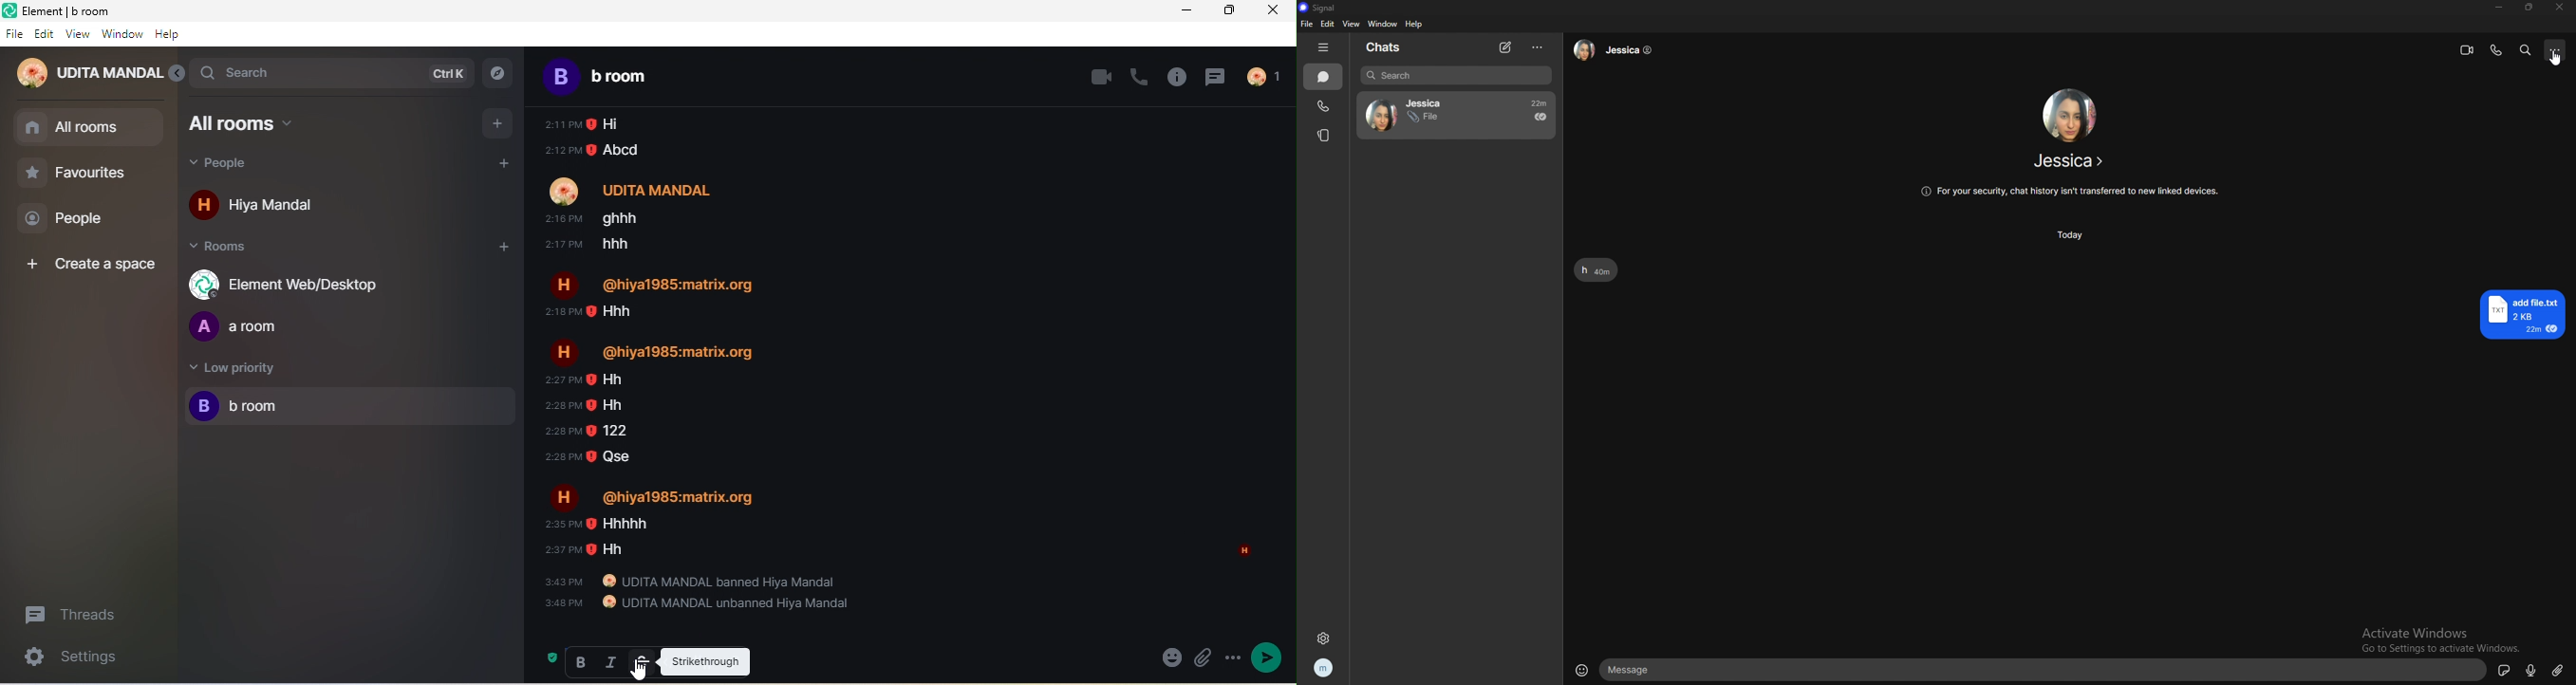  I want to click on b room, so click(351, 408).